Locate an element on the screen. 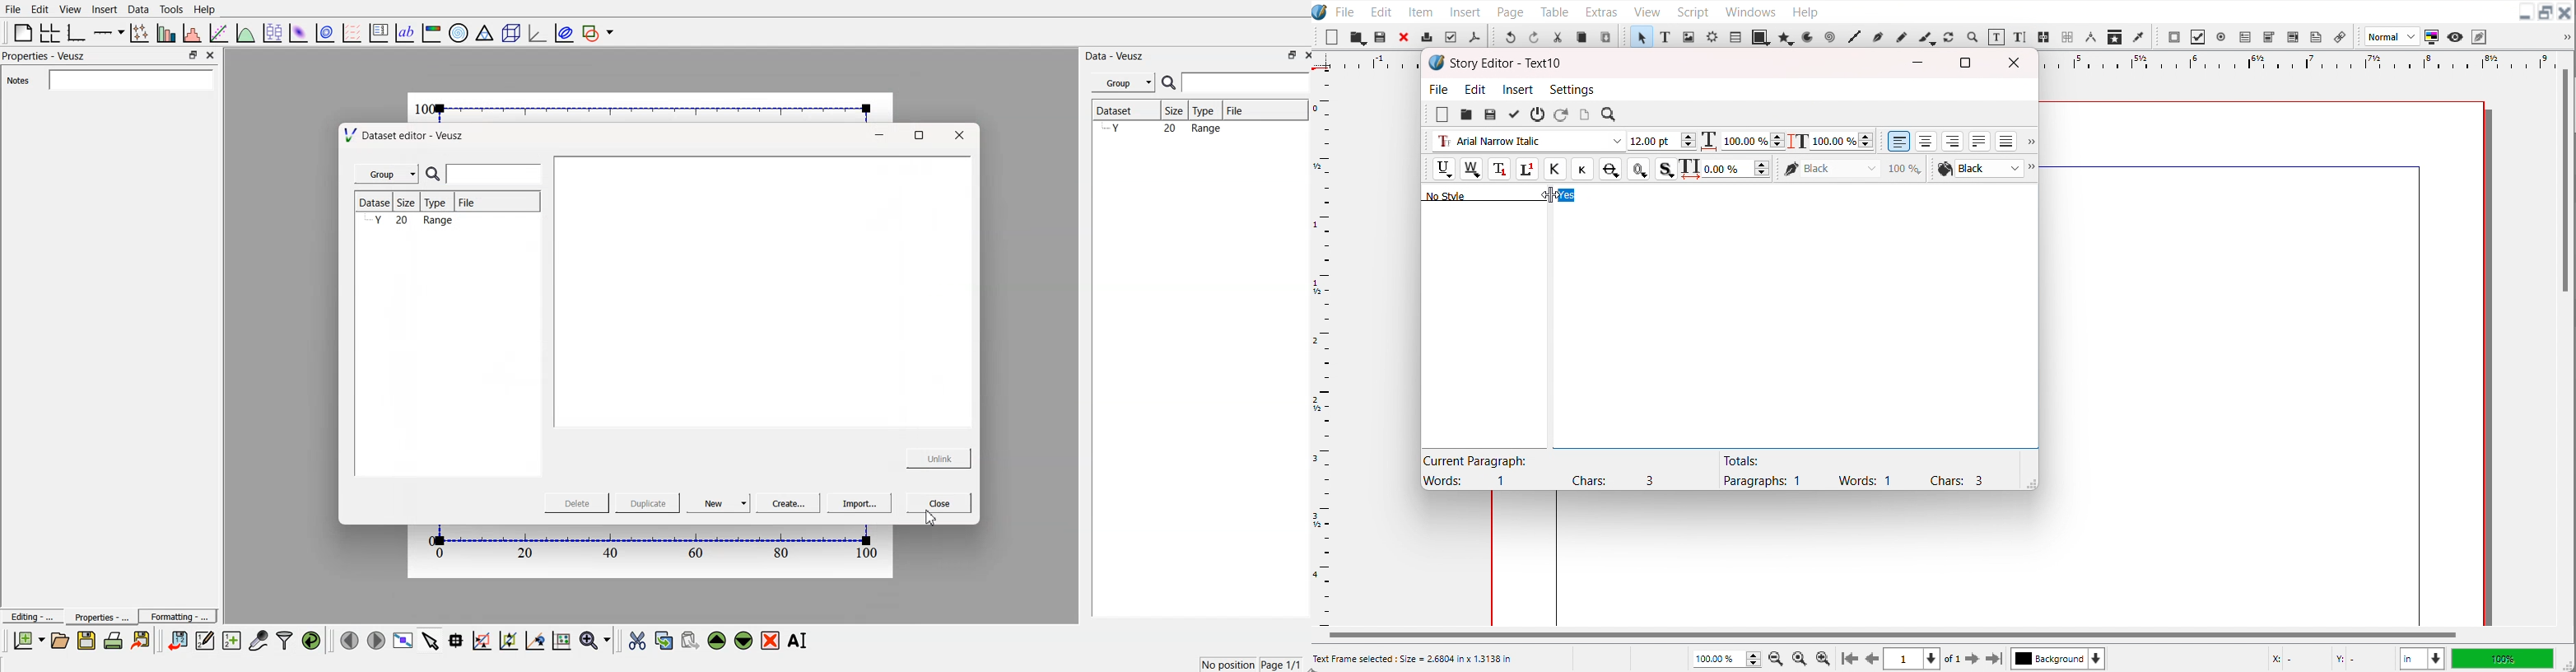 The image size is (2576, 672). Type is located at coordinates (439, 202).